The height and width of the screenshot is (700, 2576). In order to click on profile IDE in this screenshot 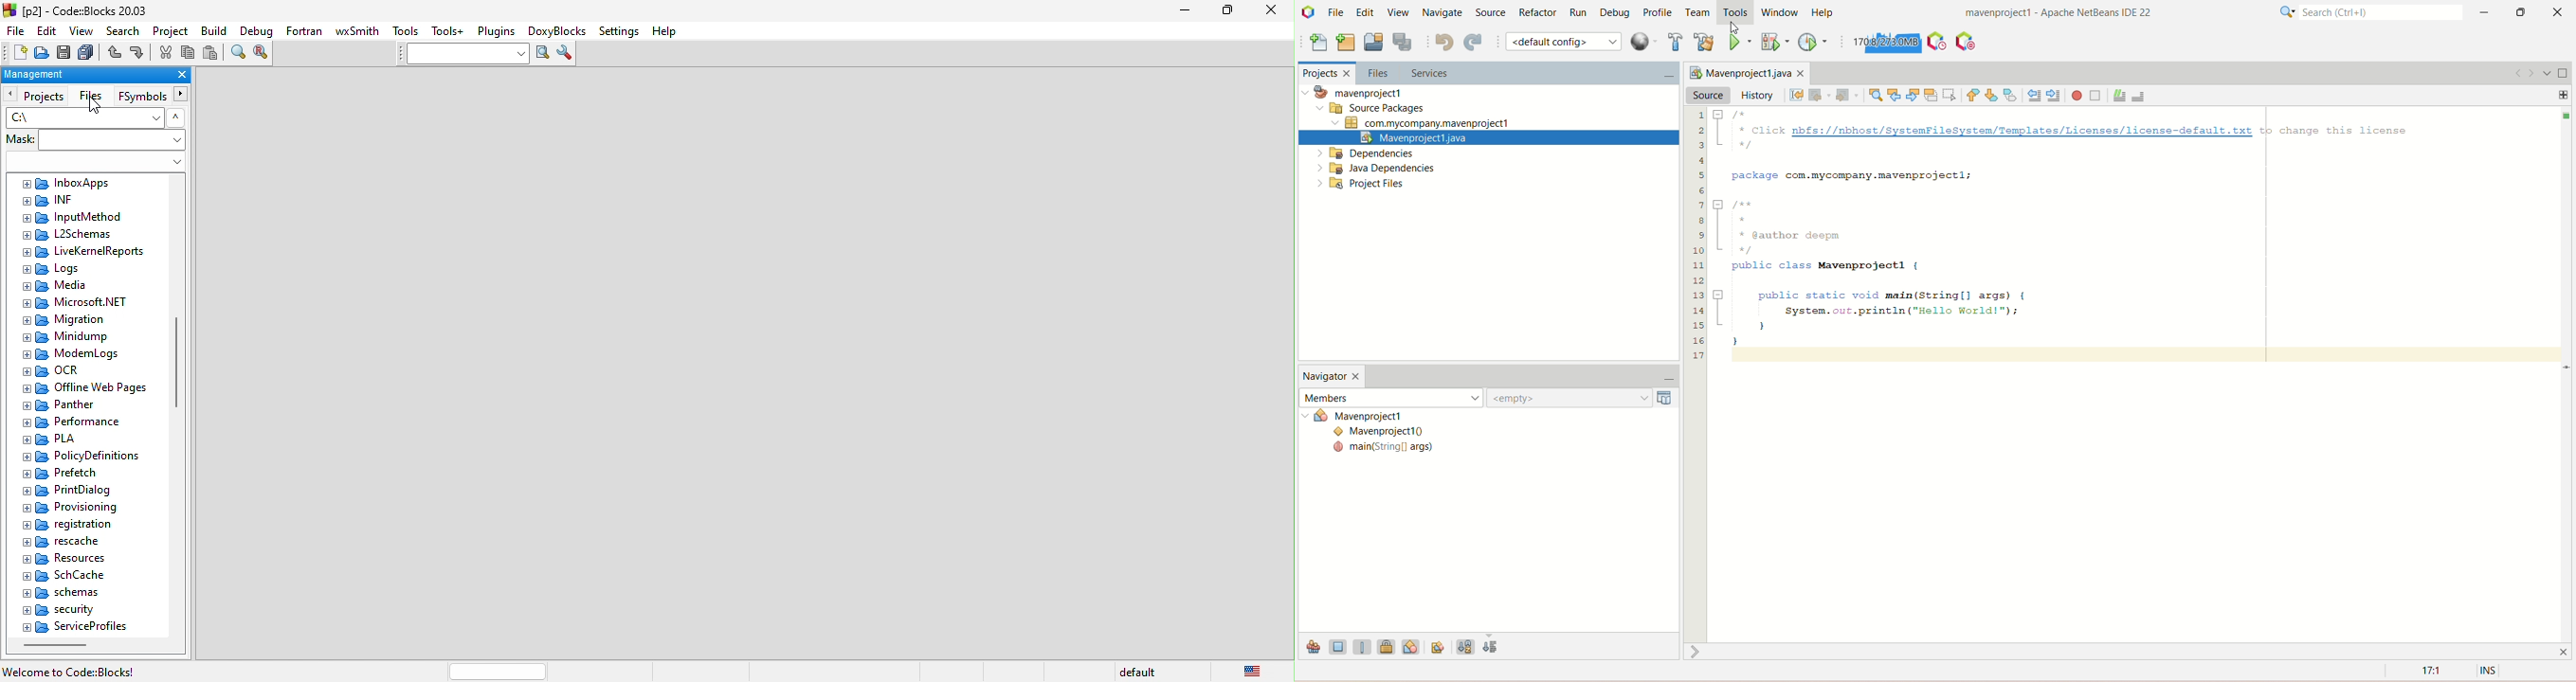, I will do `click(1937, 41)`.